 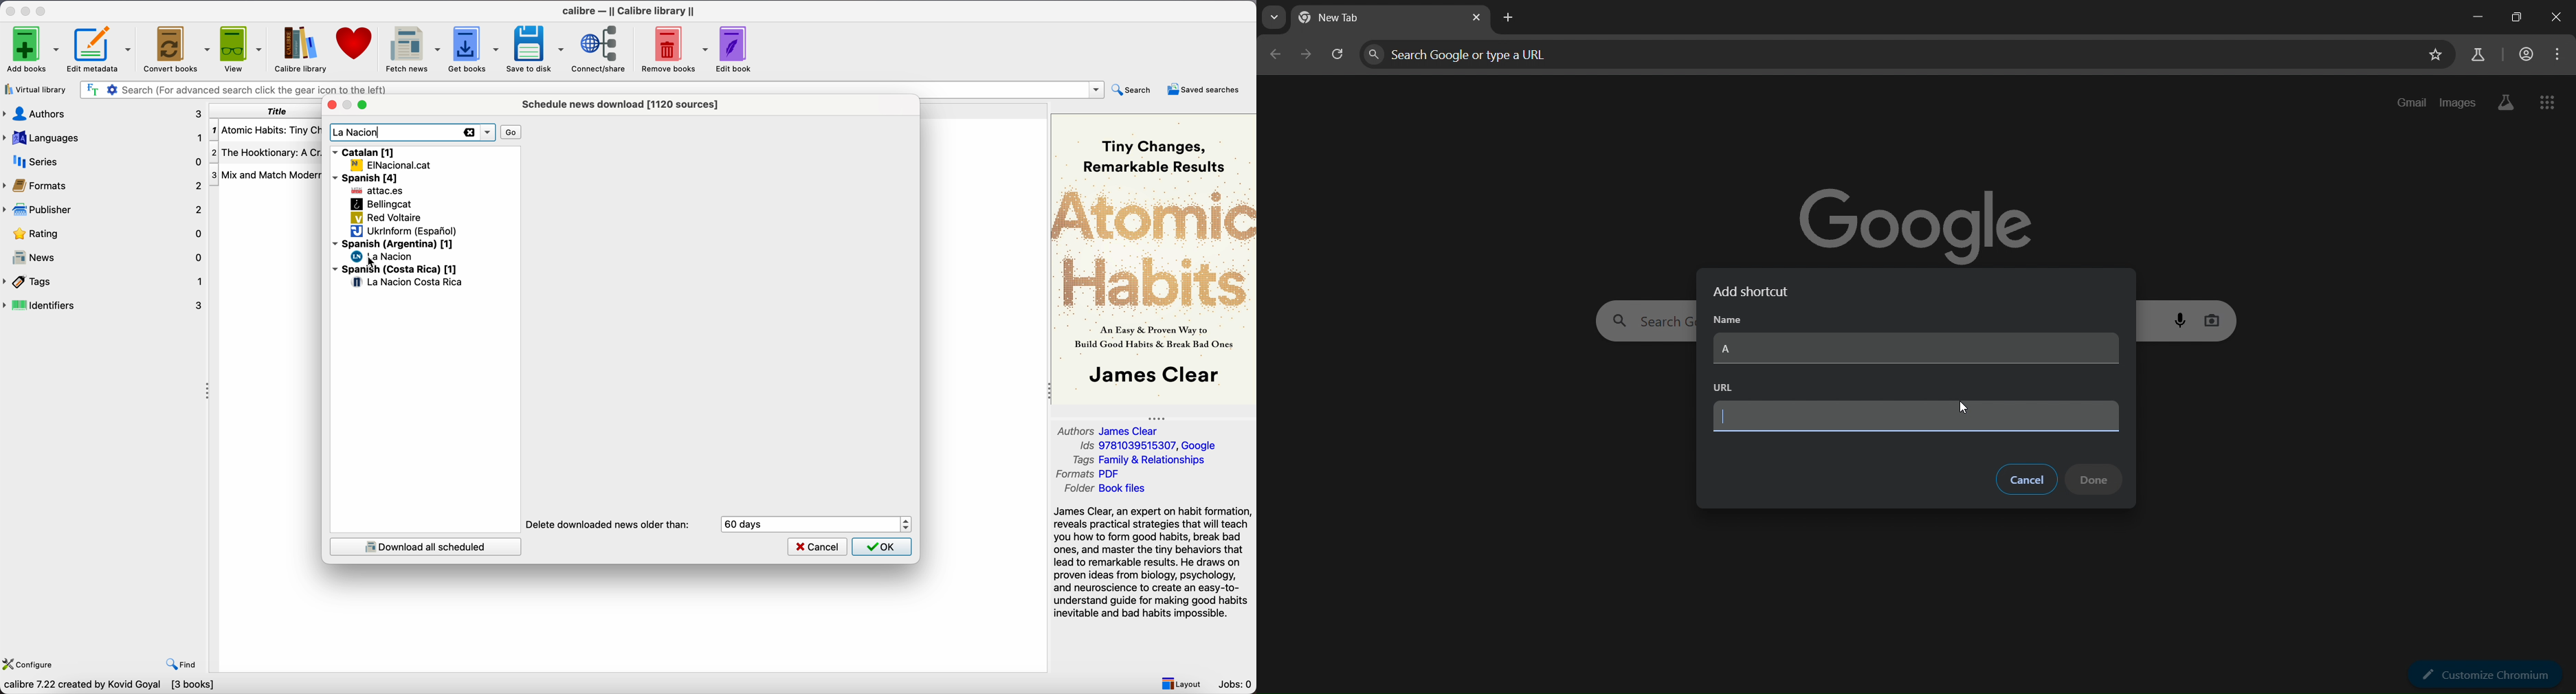 I want to click on layout, so click(x=1180, y=682).